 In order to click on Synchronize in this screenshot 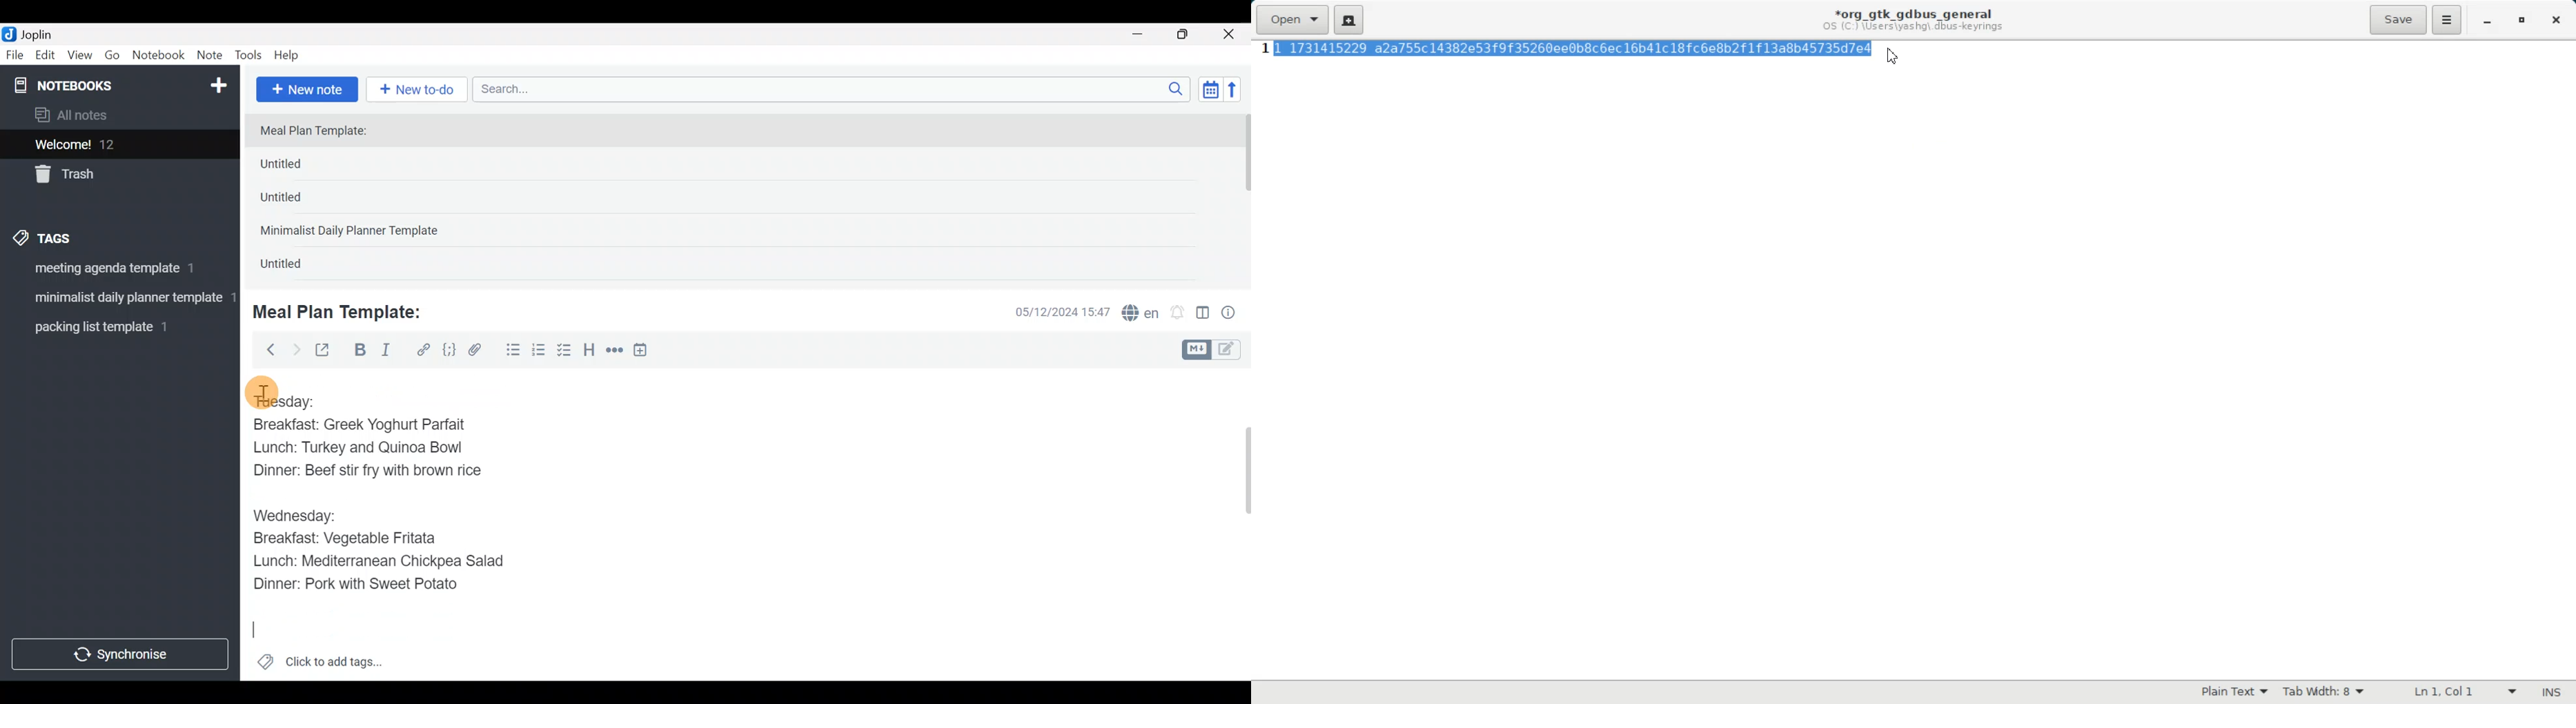, I will do `click(122, 654)`.